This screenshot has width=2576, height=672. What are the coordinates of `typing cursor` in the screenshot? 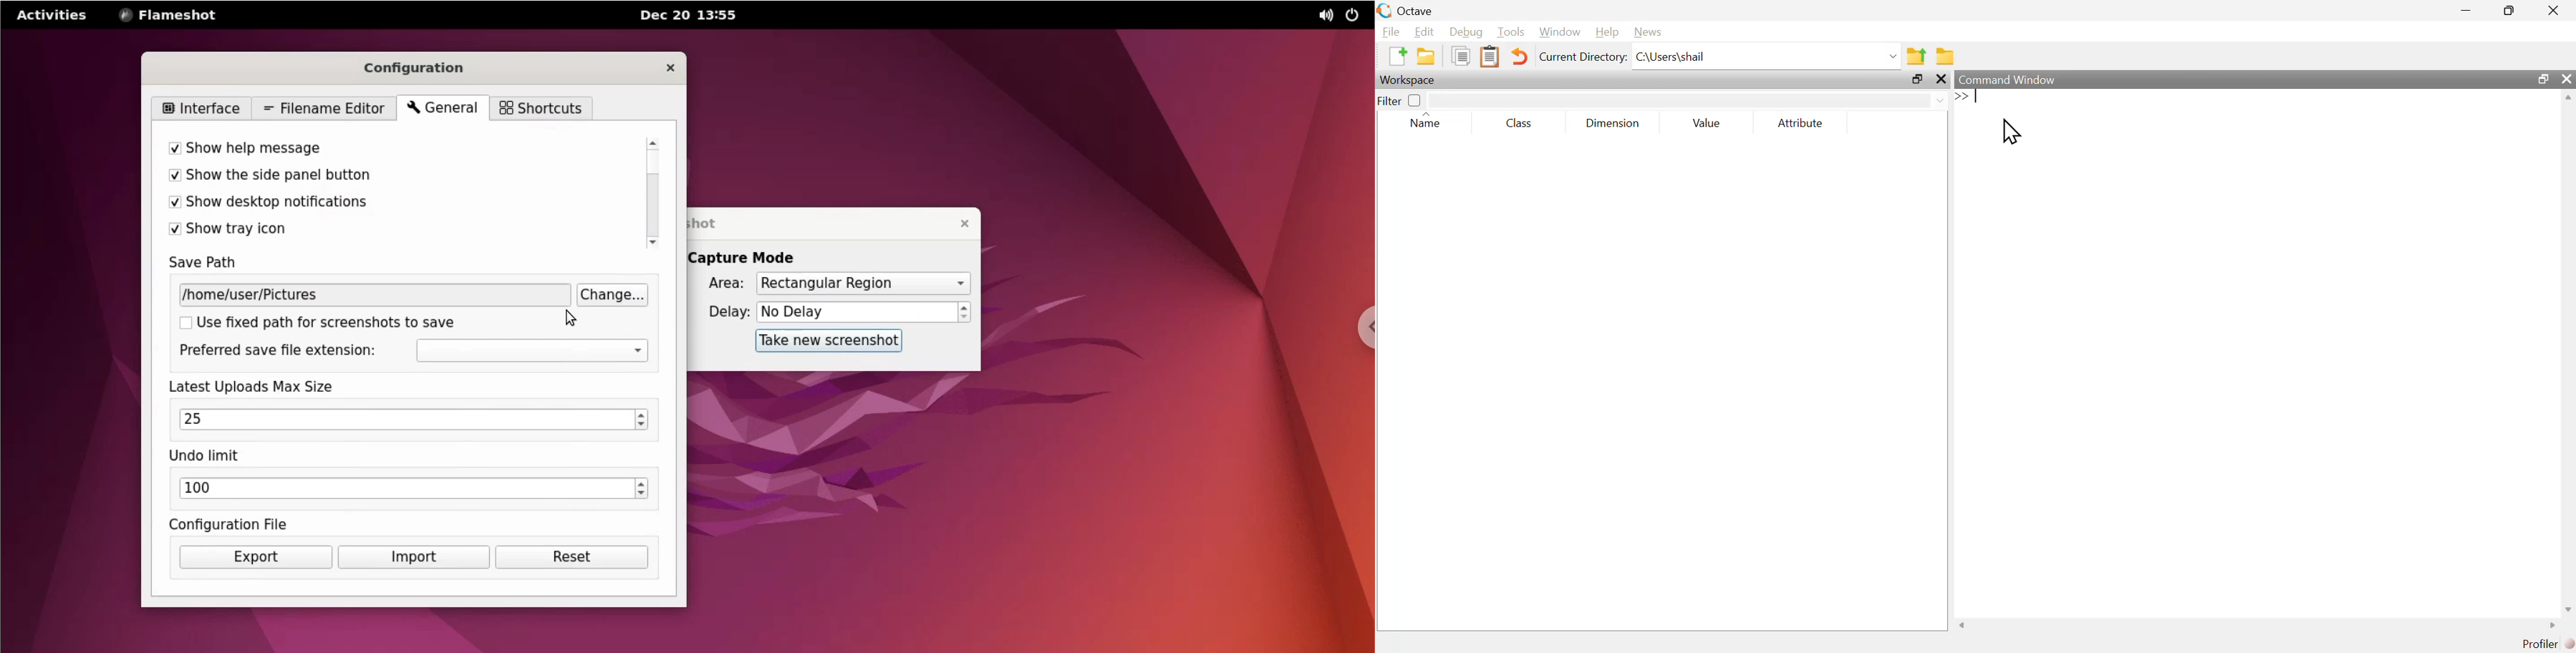 It's located at (1972, 98).